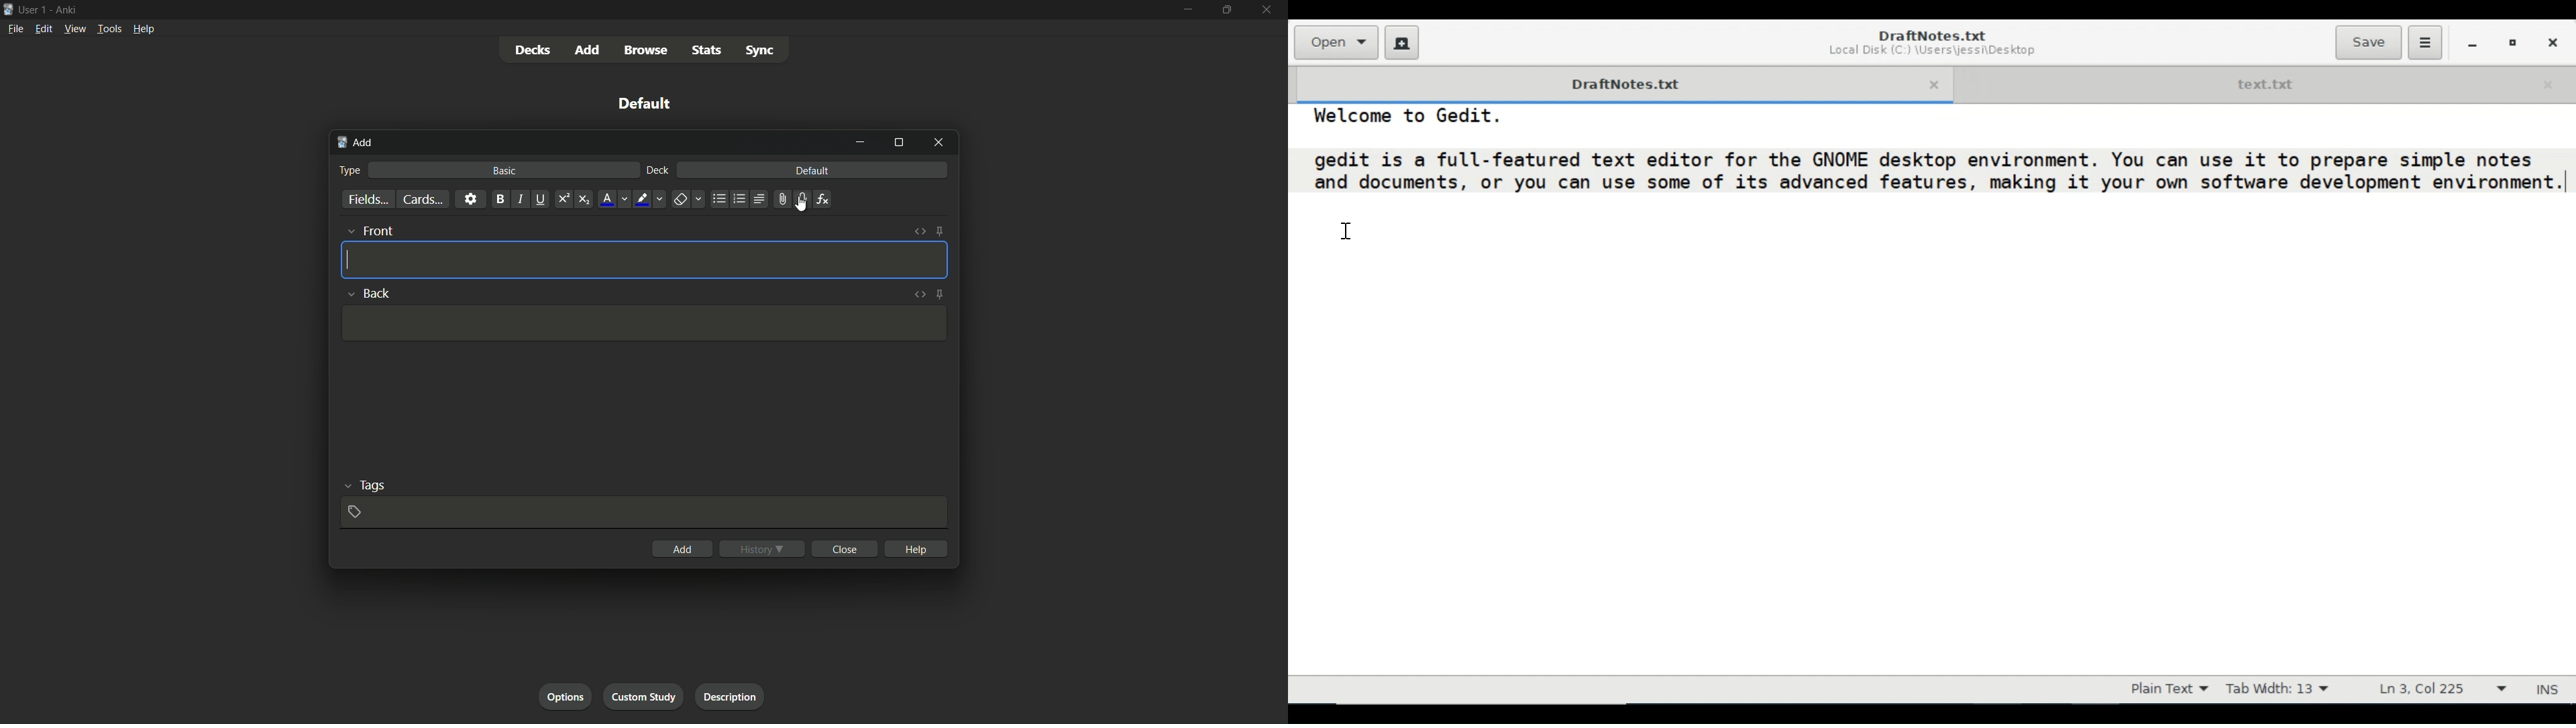 The image size is (2576, 728). What do you see at coordinates (1227, 10) in the screenshot?
I see `maximize` at bounding box center [1227, 10].